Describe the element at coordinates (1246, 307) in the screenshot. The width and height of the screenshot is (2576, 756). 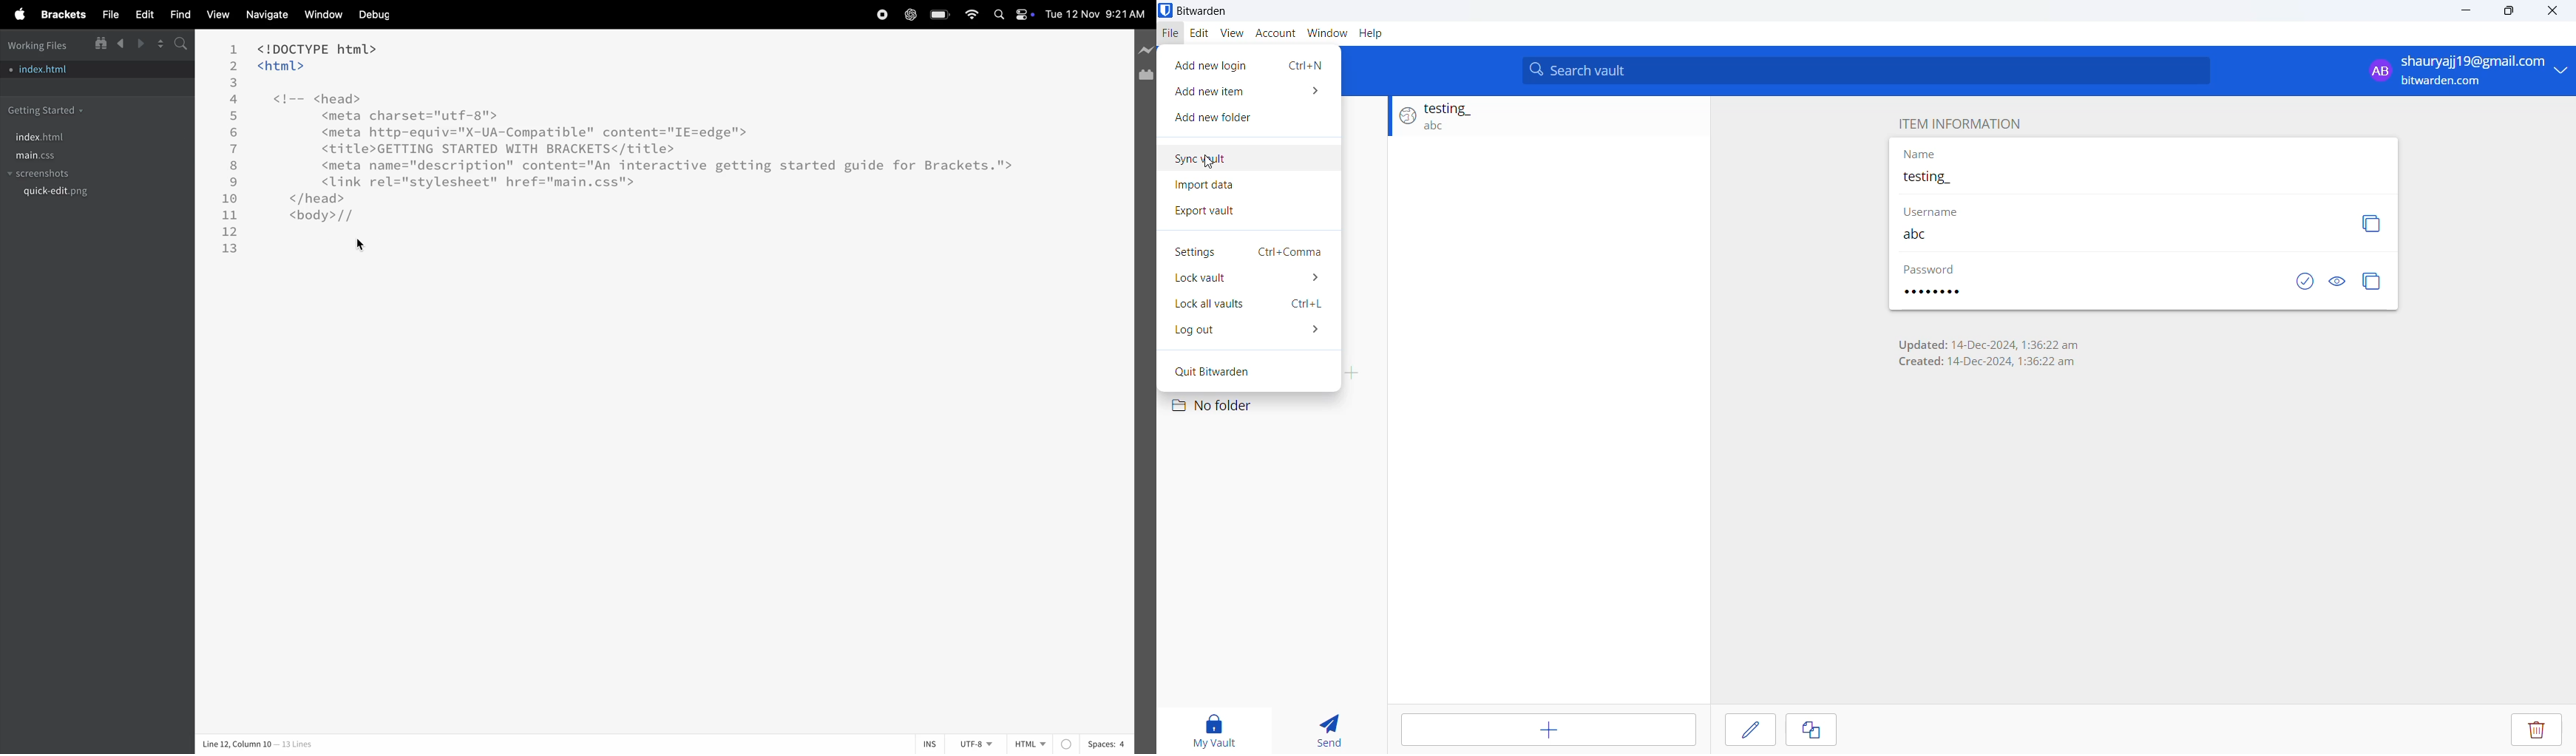
I see `Lock all vaults` at that location.